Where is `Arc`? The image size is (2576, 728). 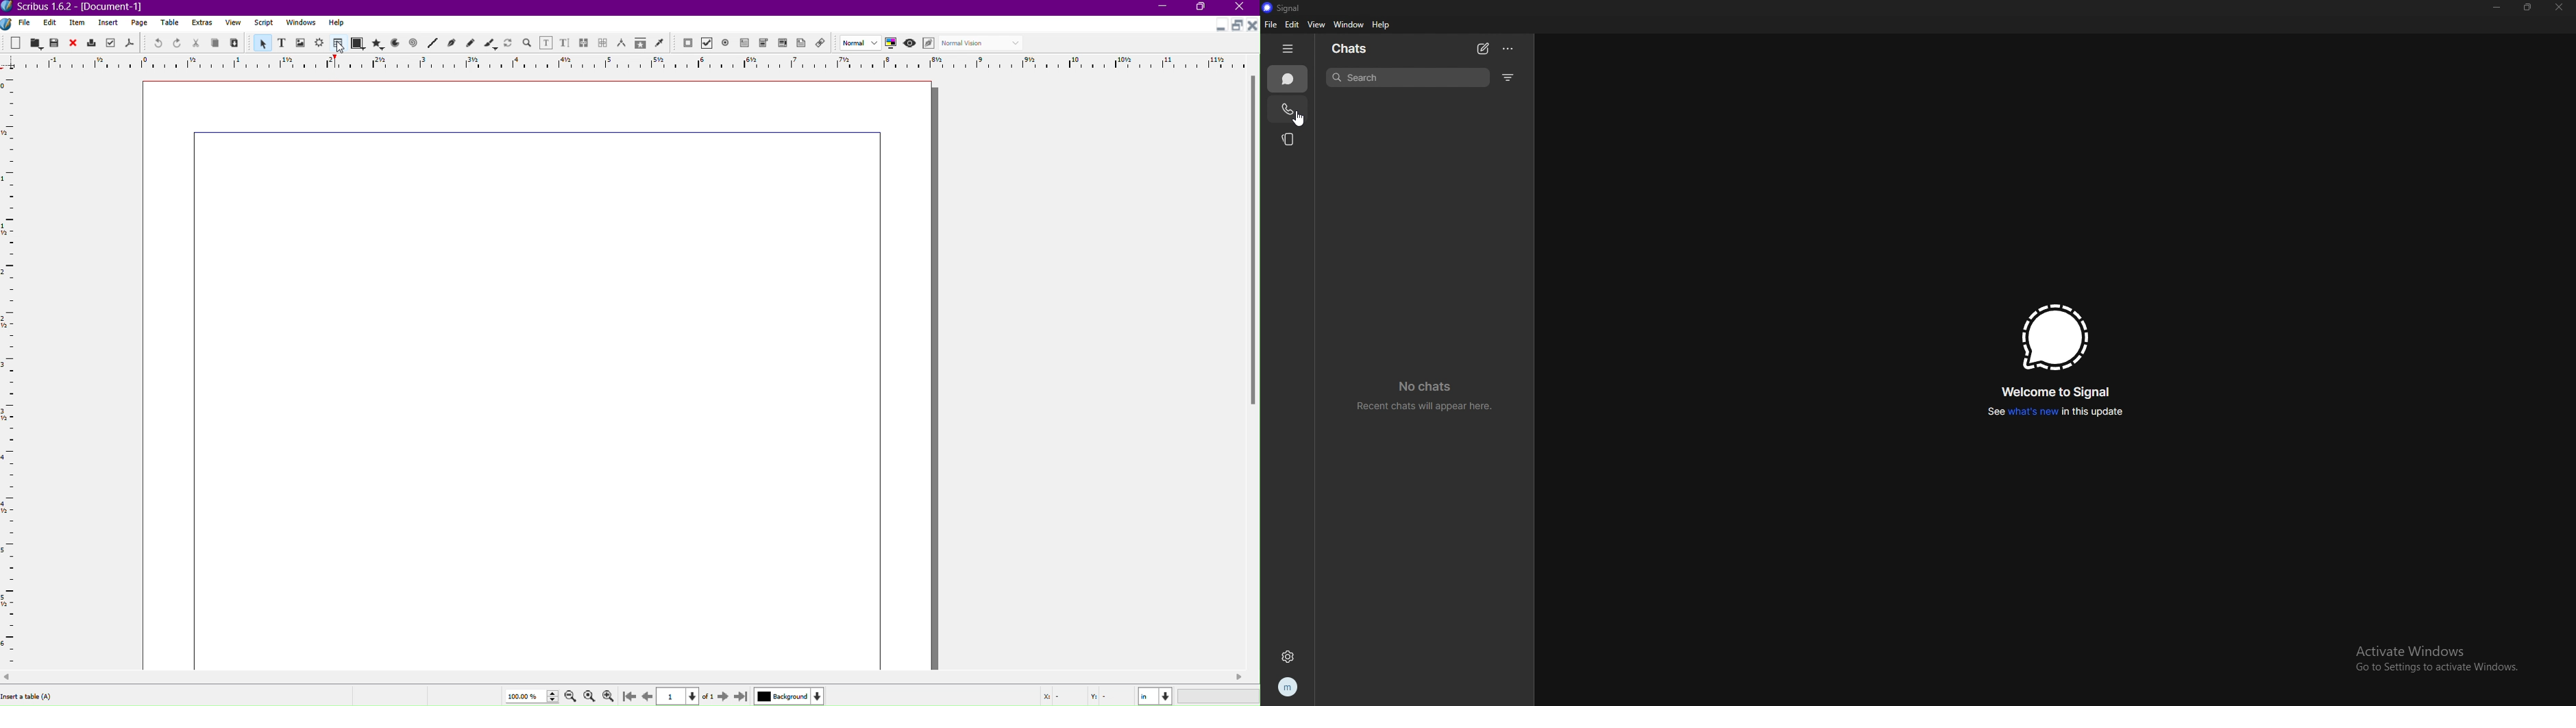 Arc is located at coordinates (395, 44).